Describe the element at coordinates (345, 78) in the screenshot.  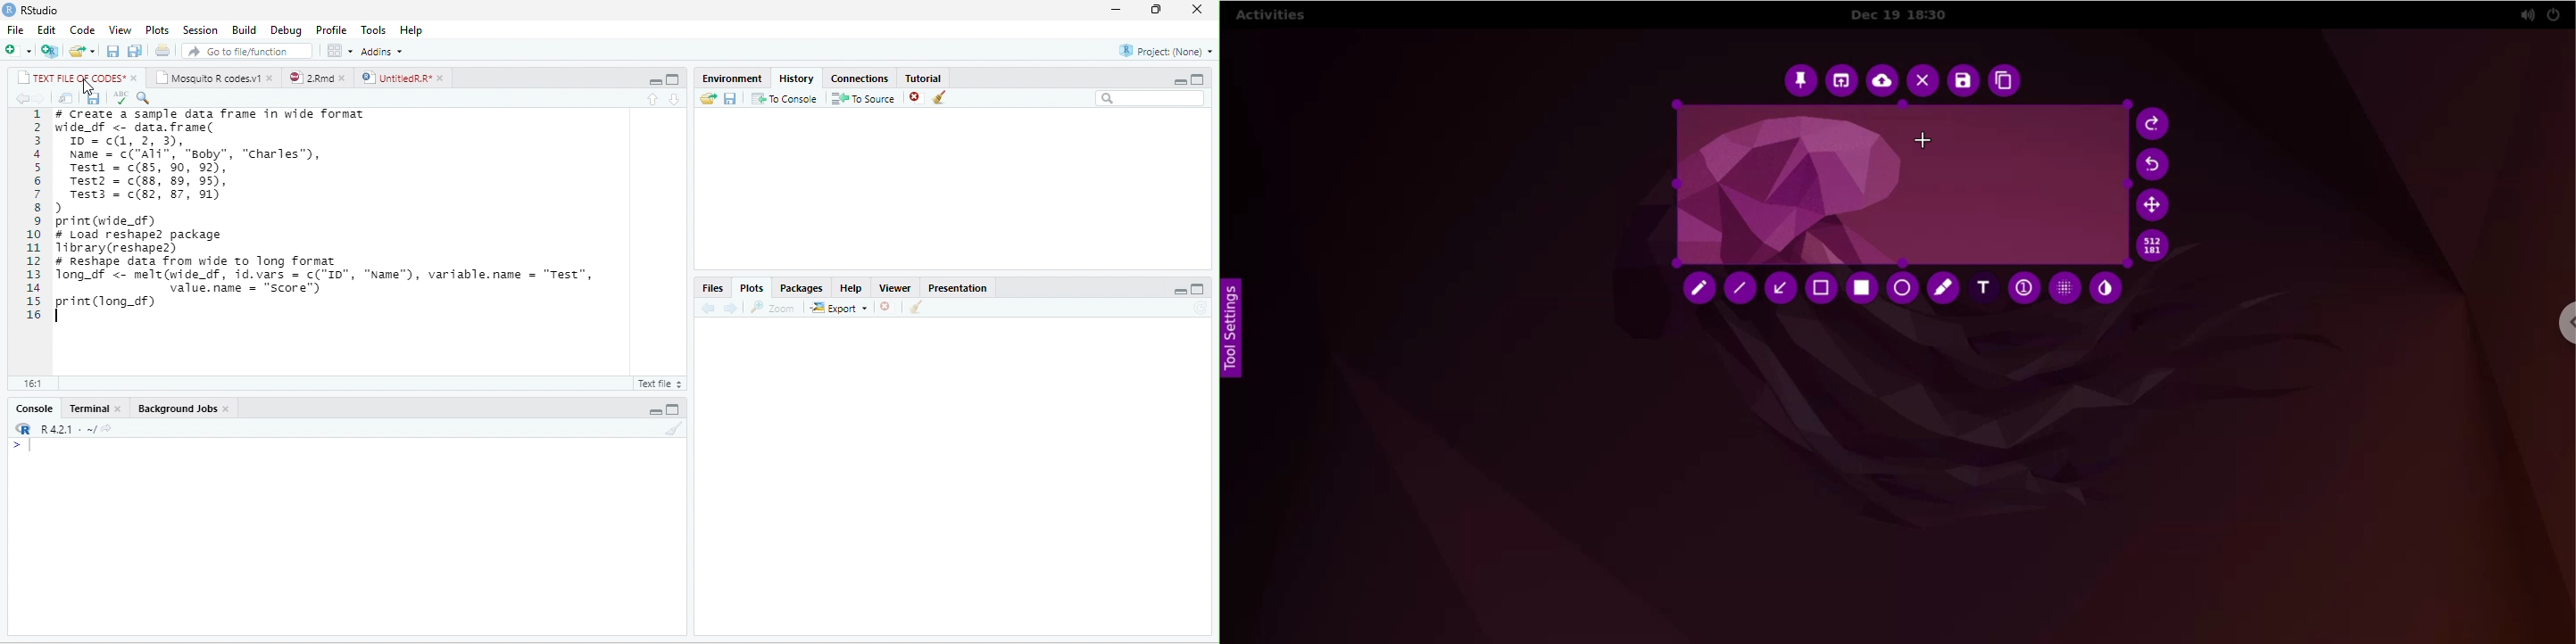
I see `close` at that location.